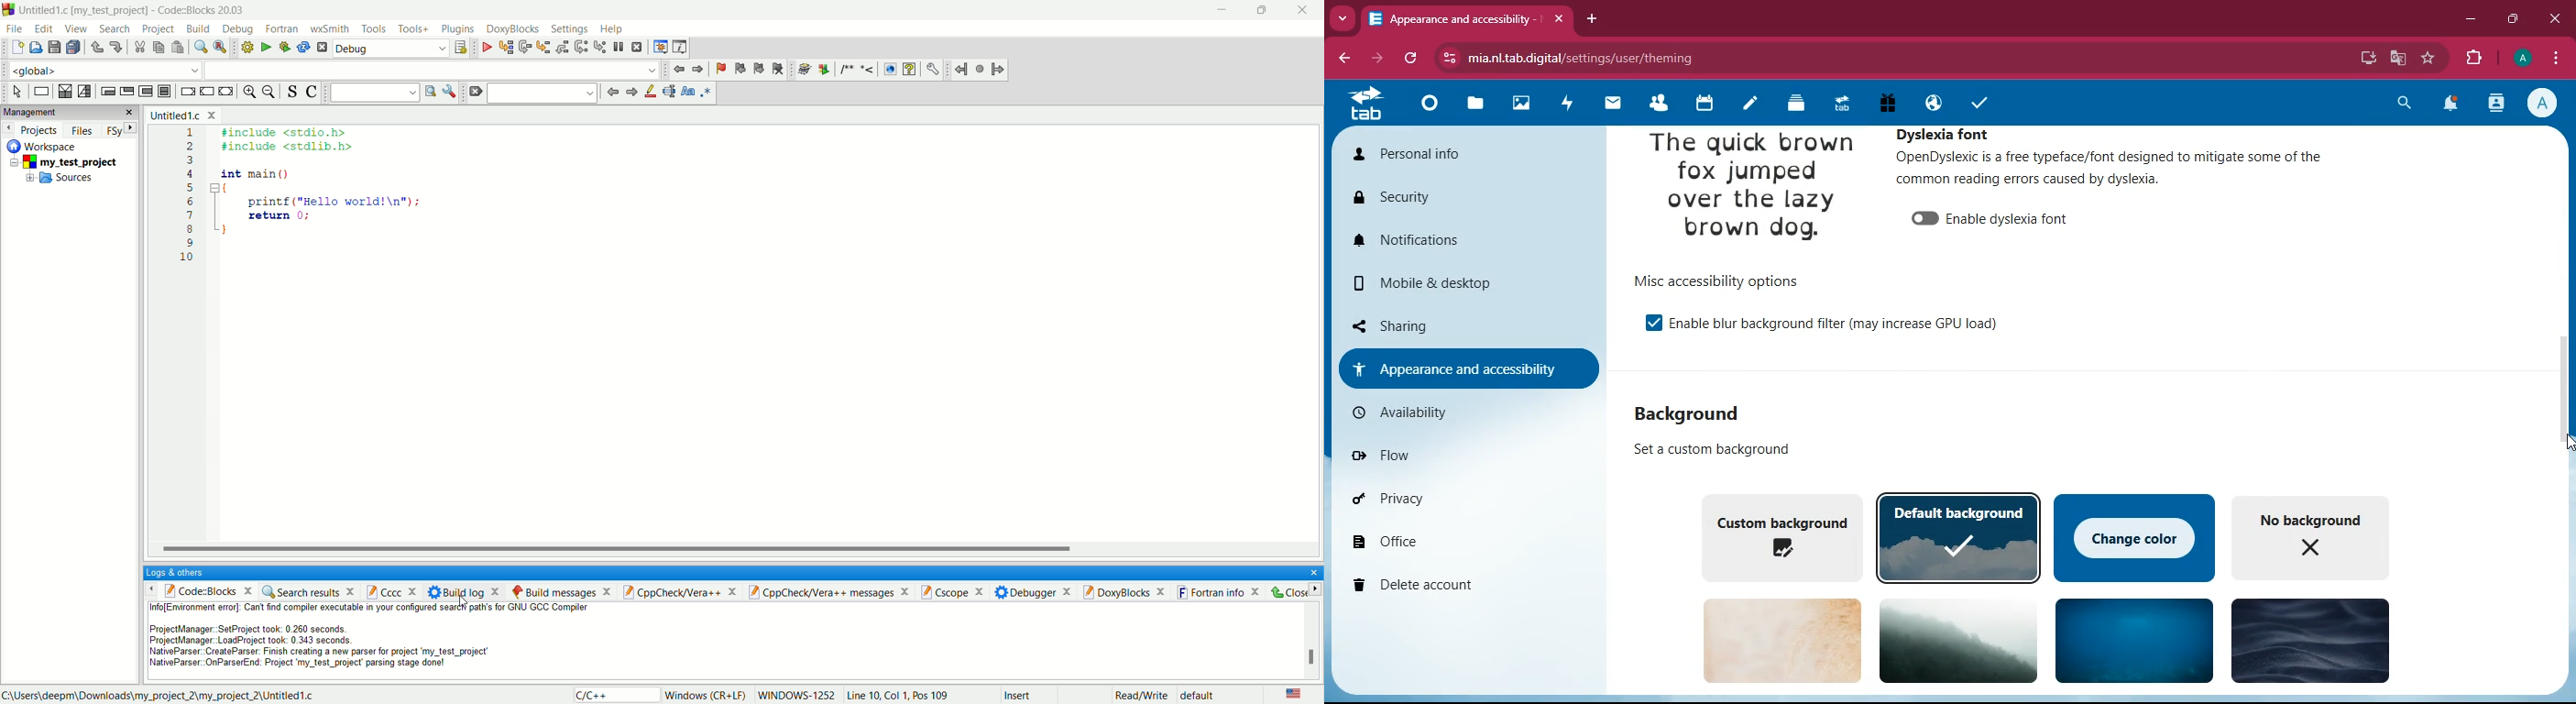 This screenshot has height=728, width=2576. What do you see at coordinates (199, 47) in the screenshot?
I see `find` at bounding box center [199, 47].